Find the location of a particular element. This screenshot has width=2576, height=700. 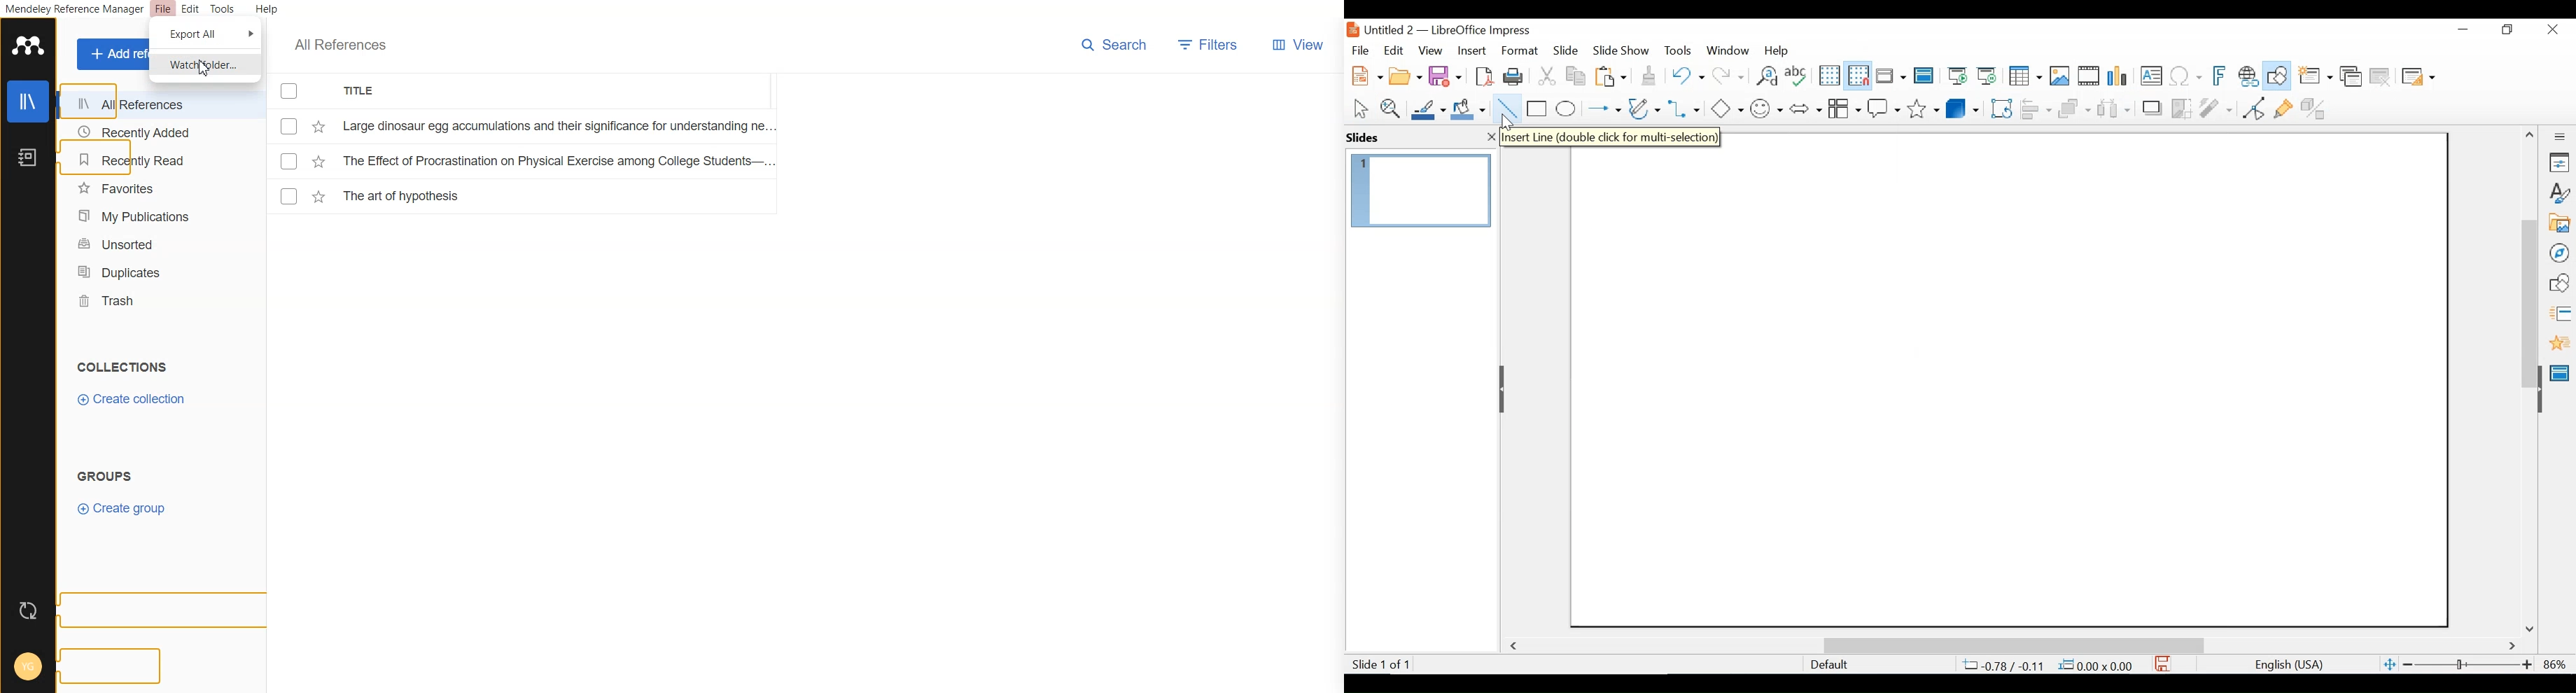

Edit is located at coordinates (1392, 51).